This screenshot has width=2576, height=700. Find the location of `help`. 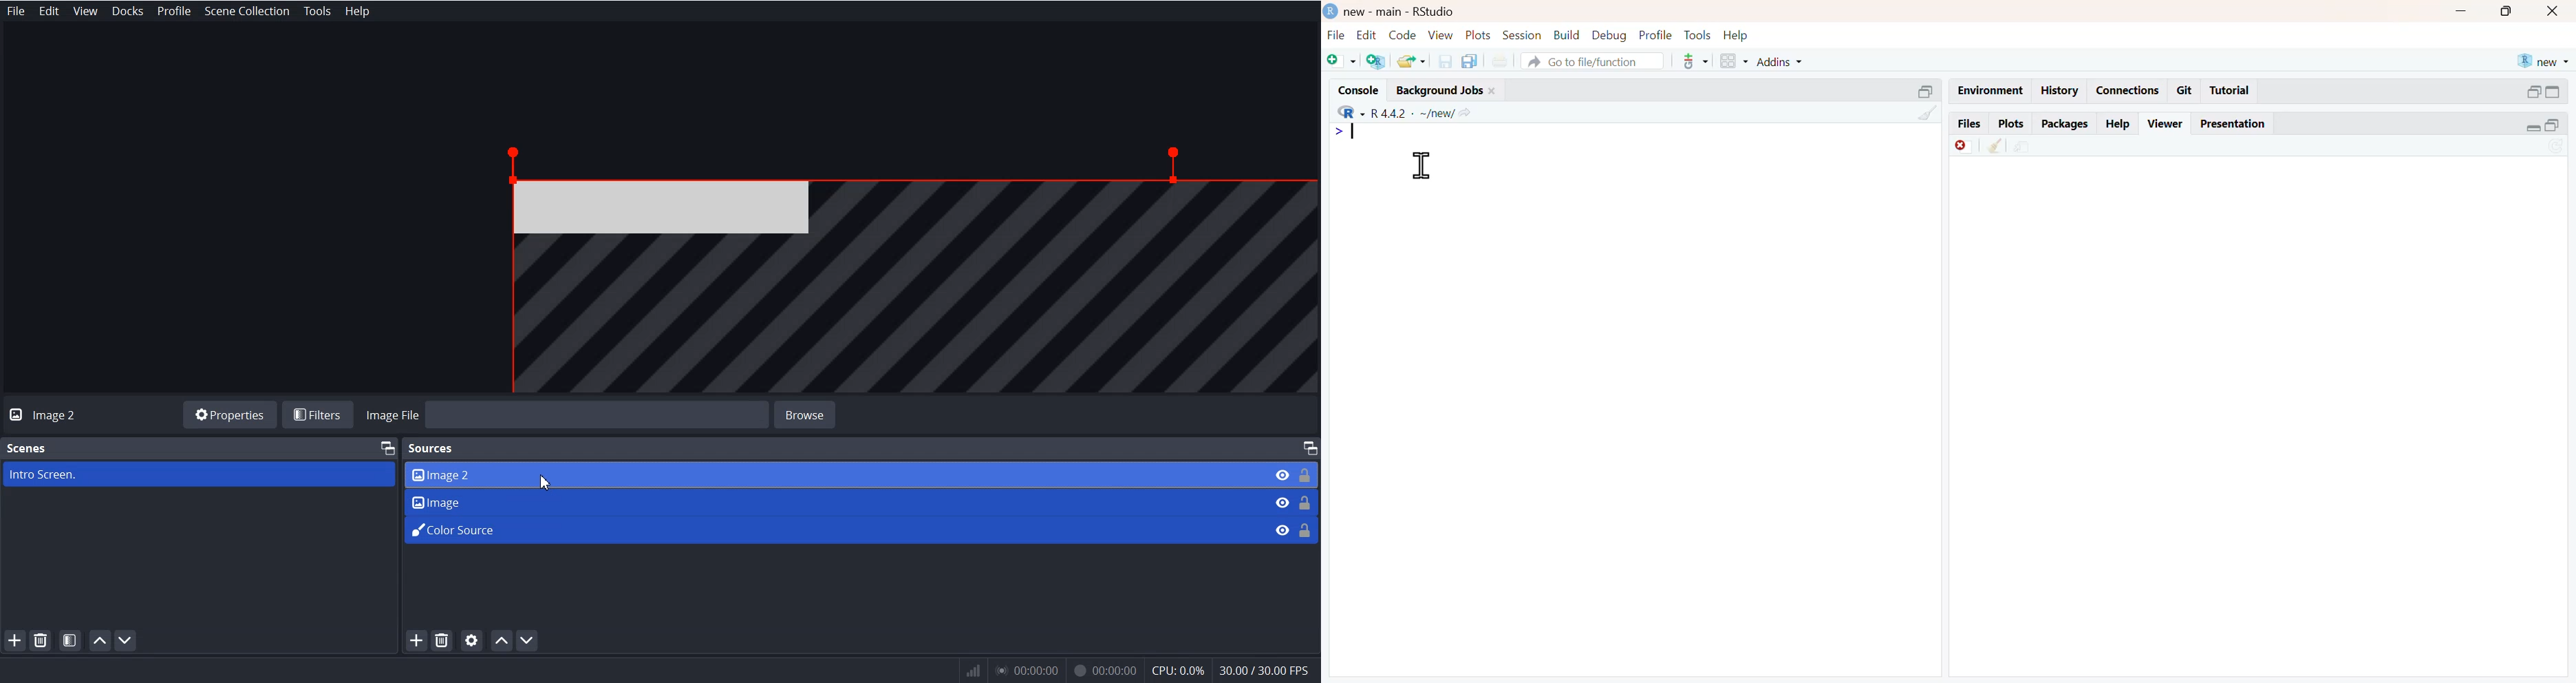

help is located at coordinates (1736, 35).